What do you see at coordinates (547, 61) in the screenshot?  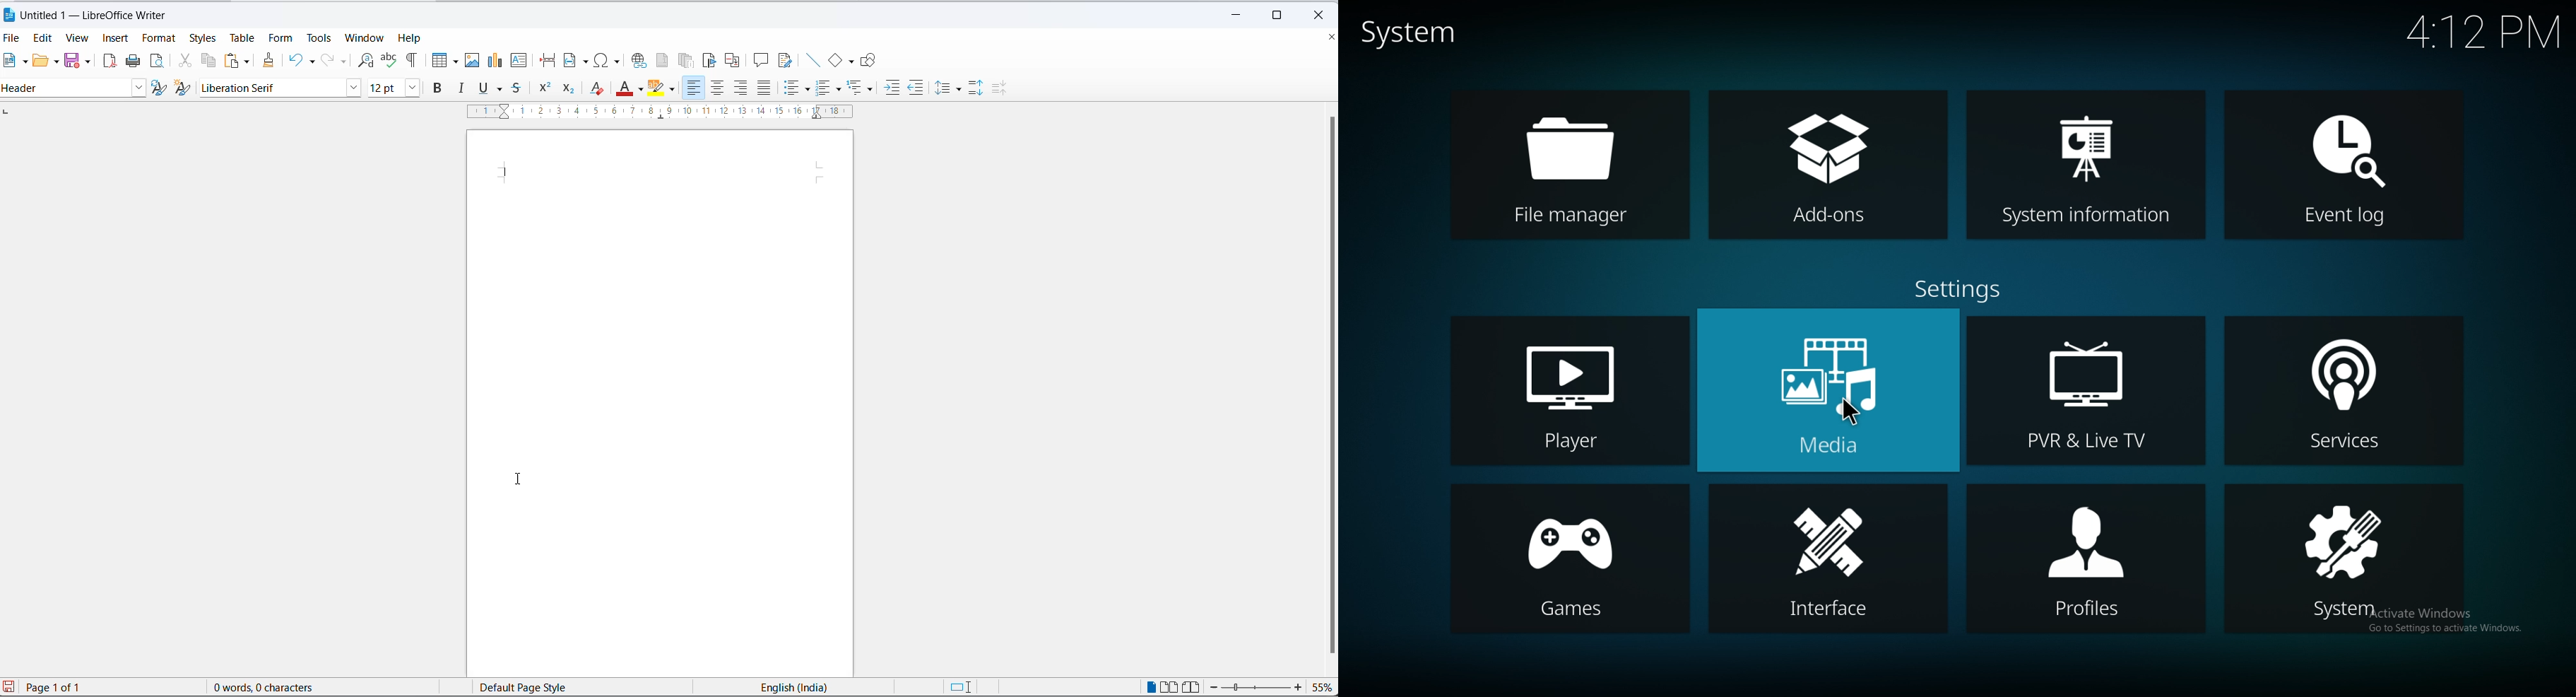 I see `page break` at bounding box center [547, 61].